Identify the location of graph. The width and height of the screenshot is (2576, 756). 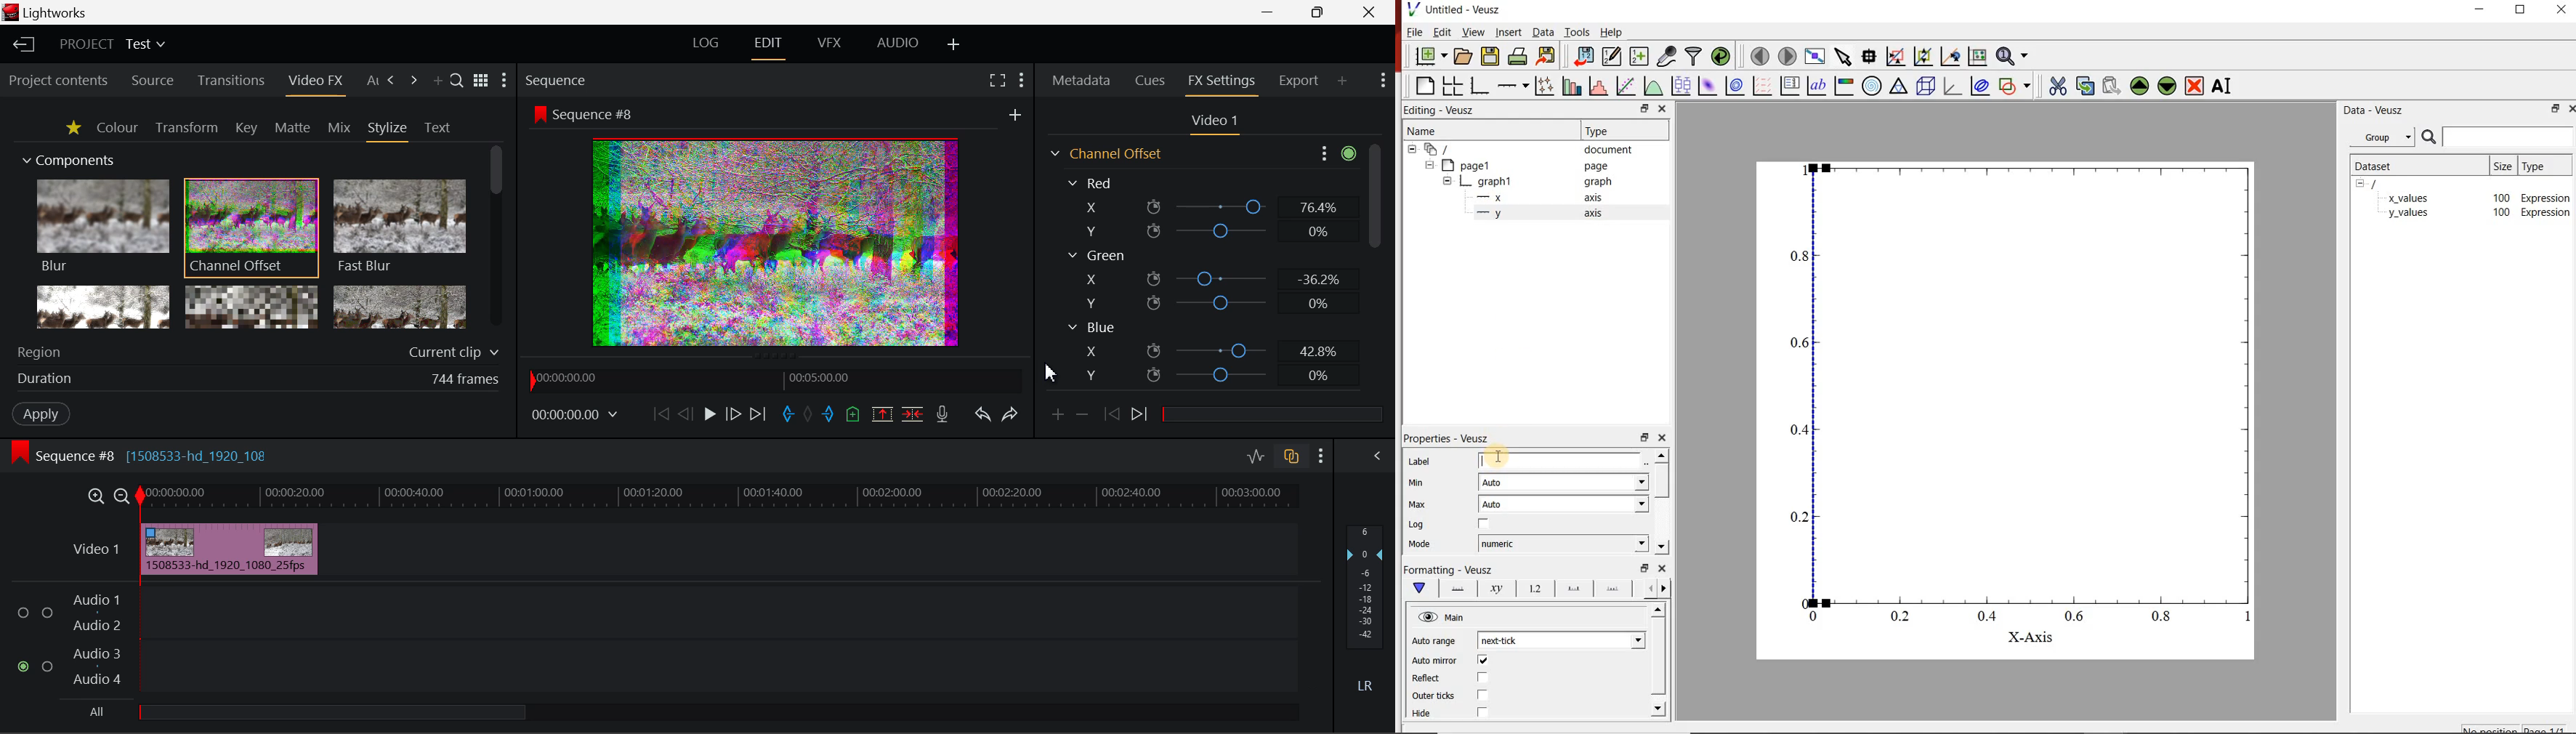
(2003, 391).